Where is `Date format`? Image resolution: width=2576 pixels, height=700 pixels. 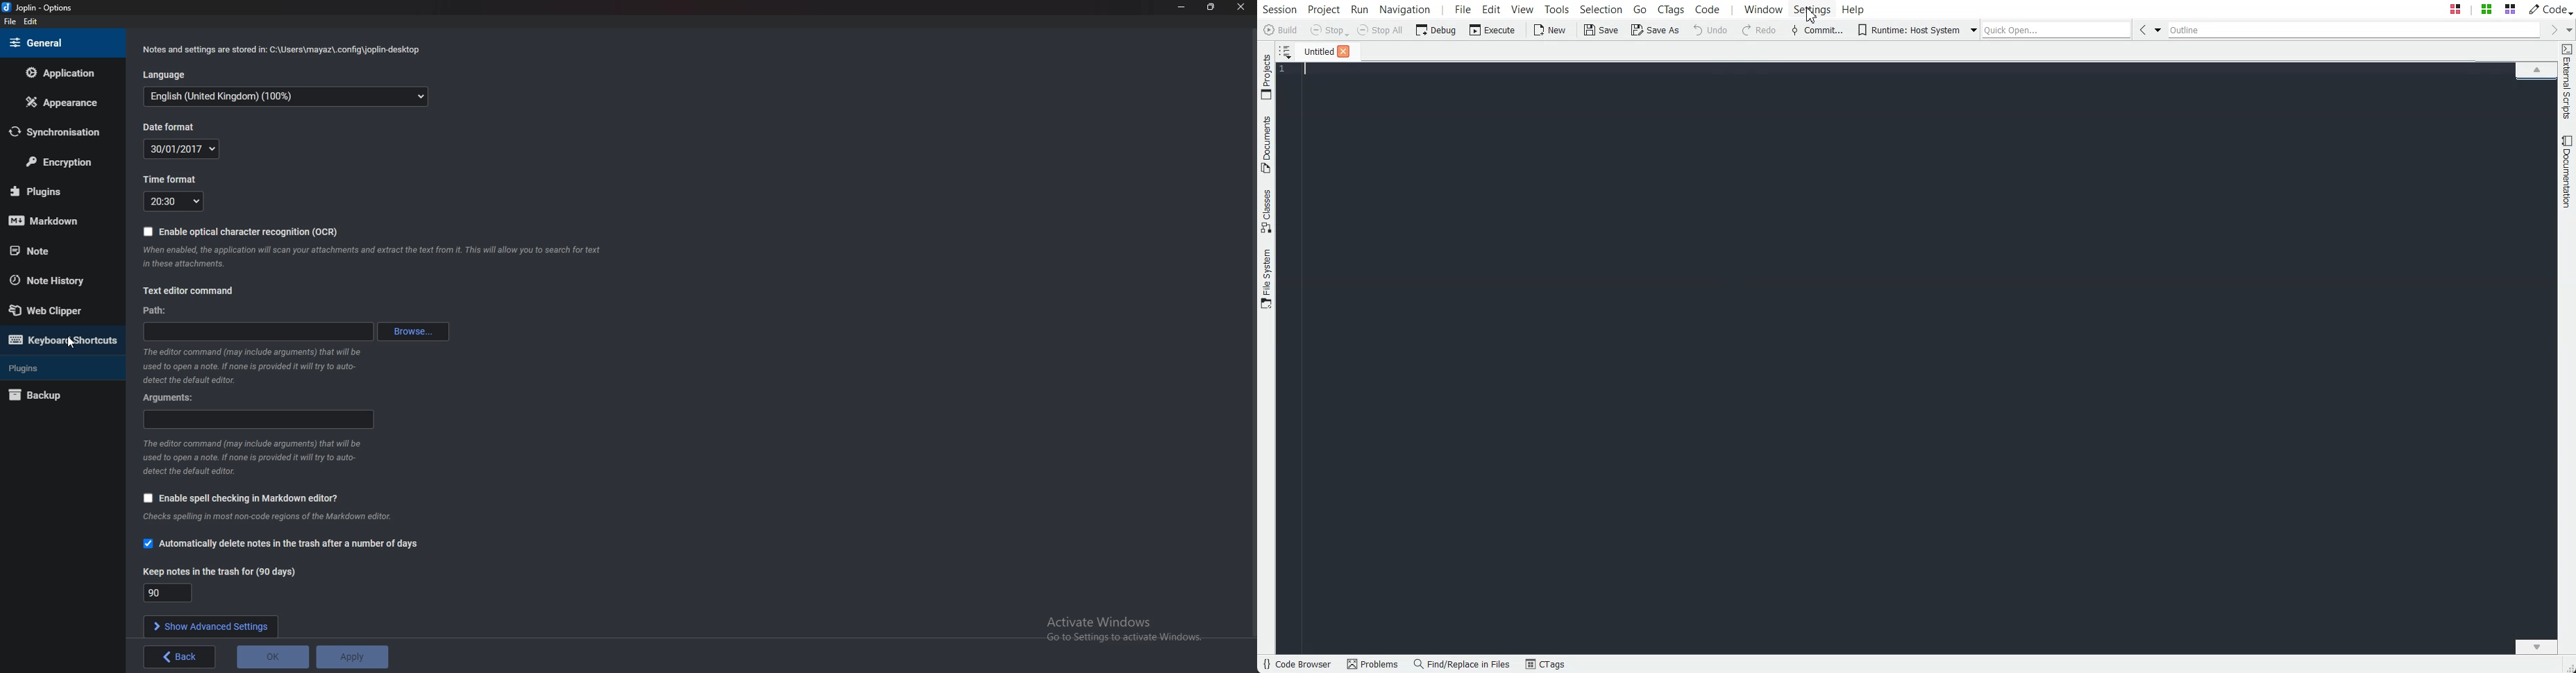 Date format is located at coordinates (176, 126).